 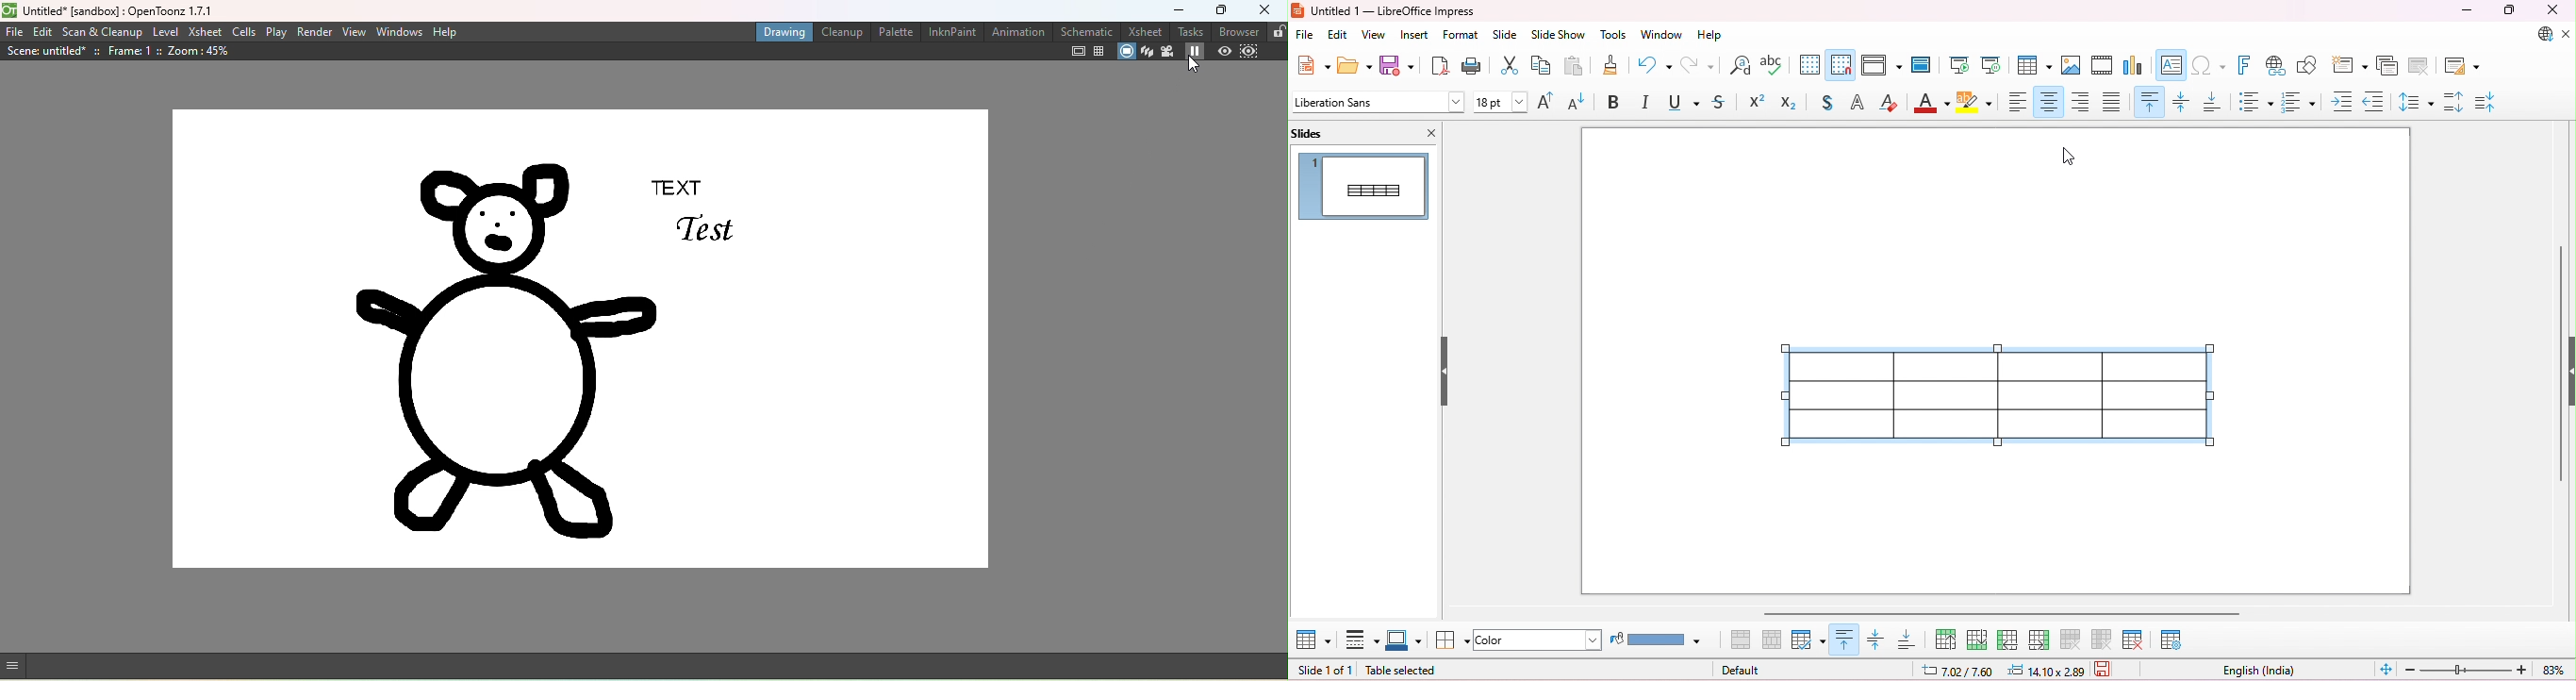 I want to click on Tasks, so click(x=1189, y=29).